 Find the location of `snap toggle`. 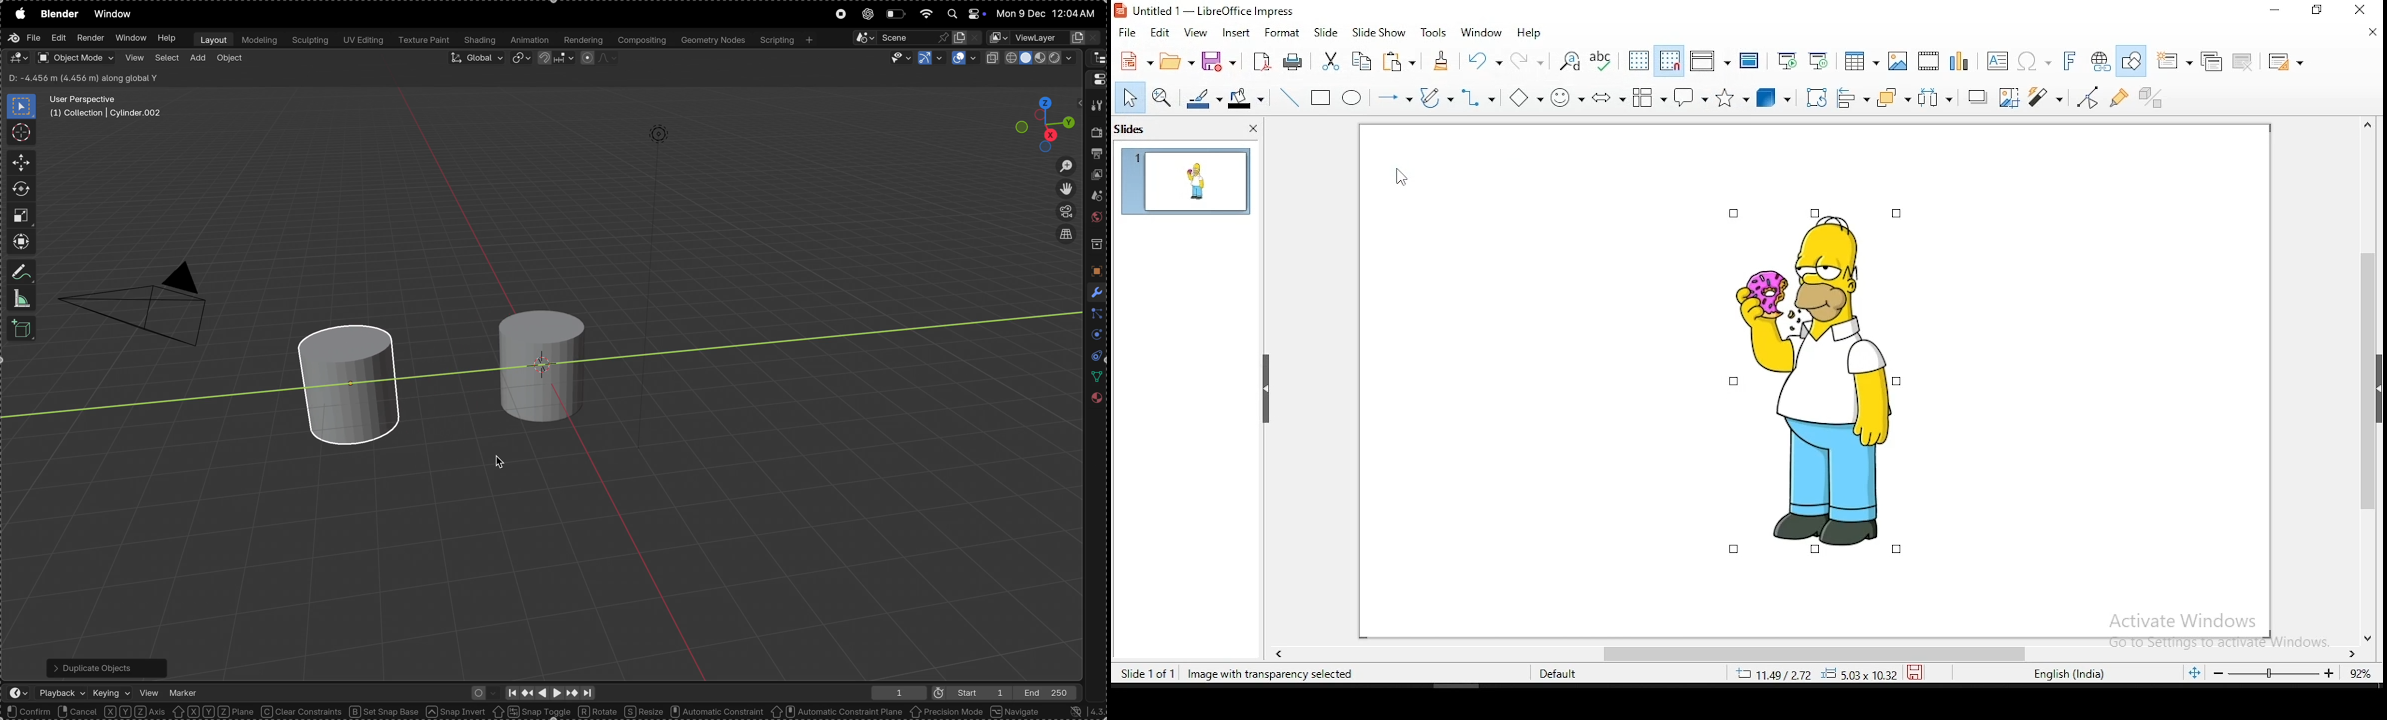

snap toggle is located at coordinates (531, 711).